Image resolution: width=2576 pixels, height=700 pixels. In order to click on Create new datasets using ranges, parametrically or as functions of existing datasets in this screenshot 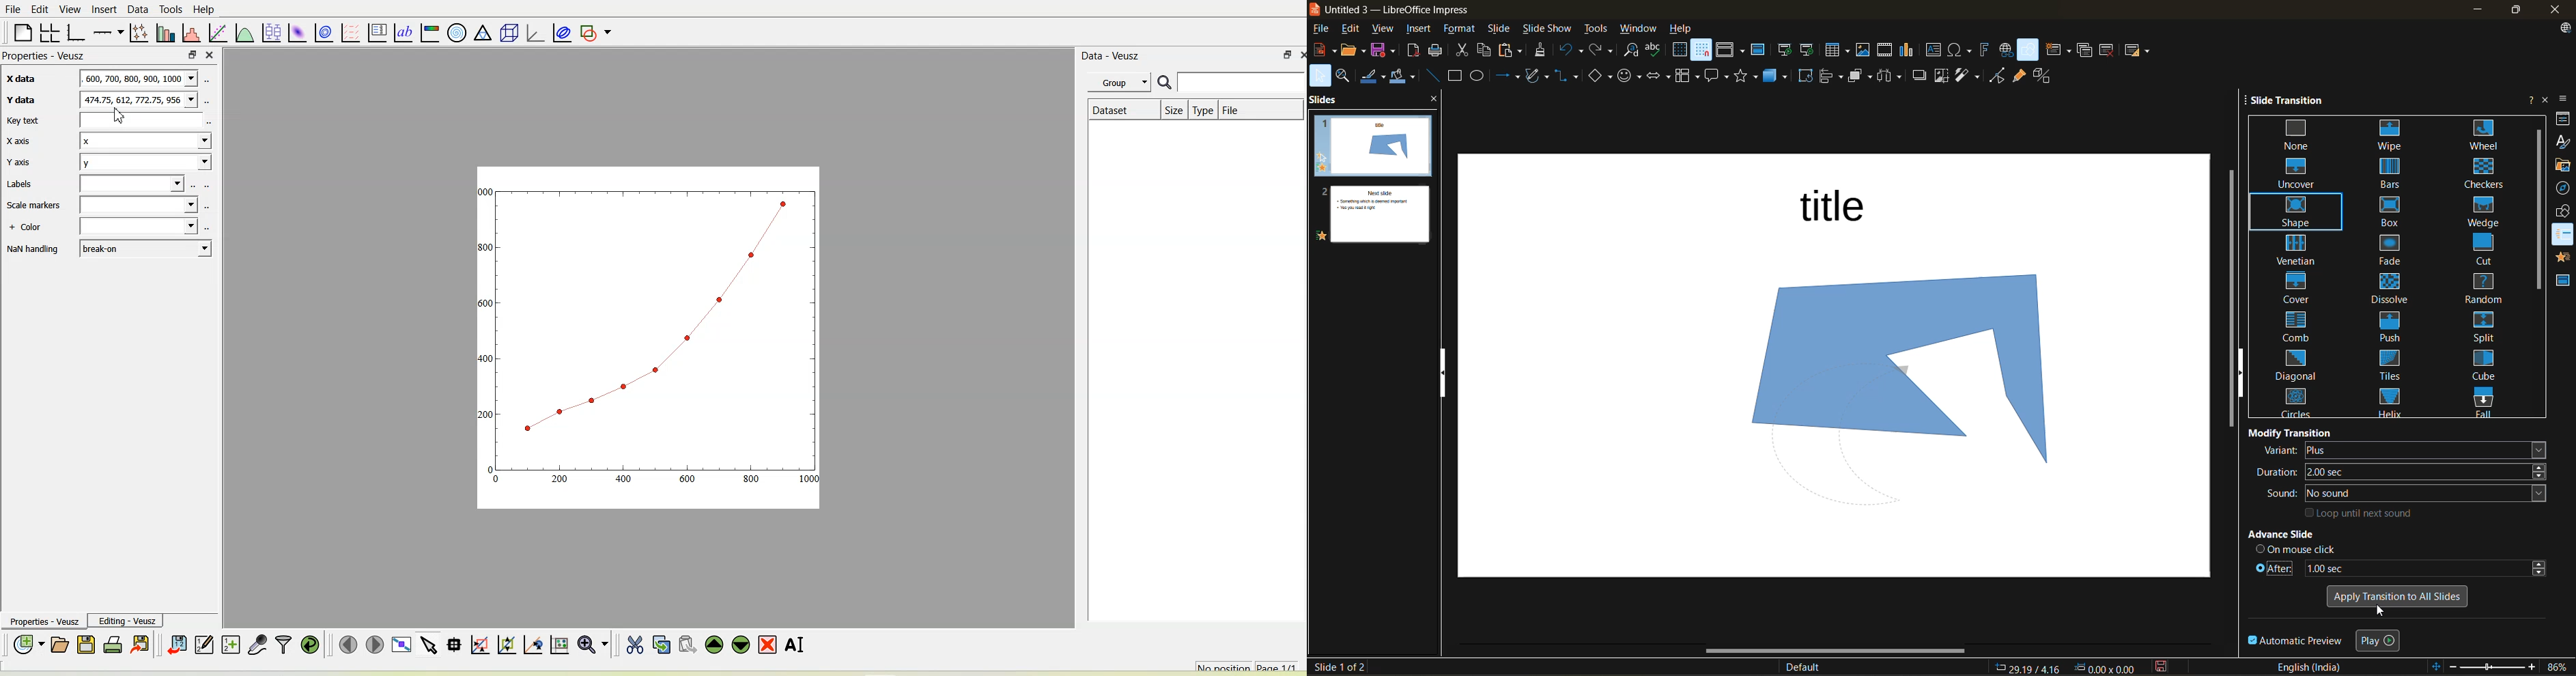, I will do `click(231, 645)`.